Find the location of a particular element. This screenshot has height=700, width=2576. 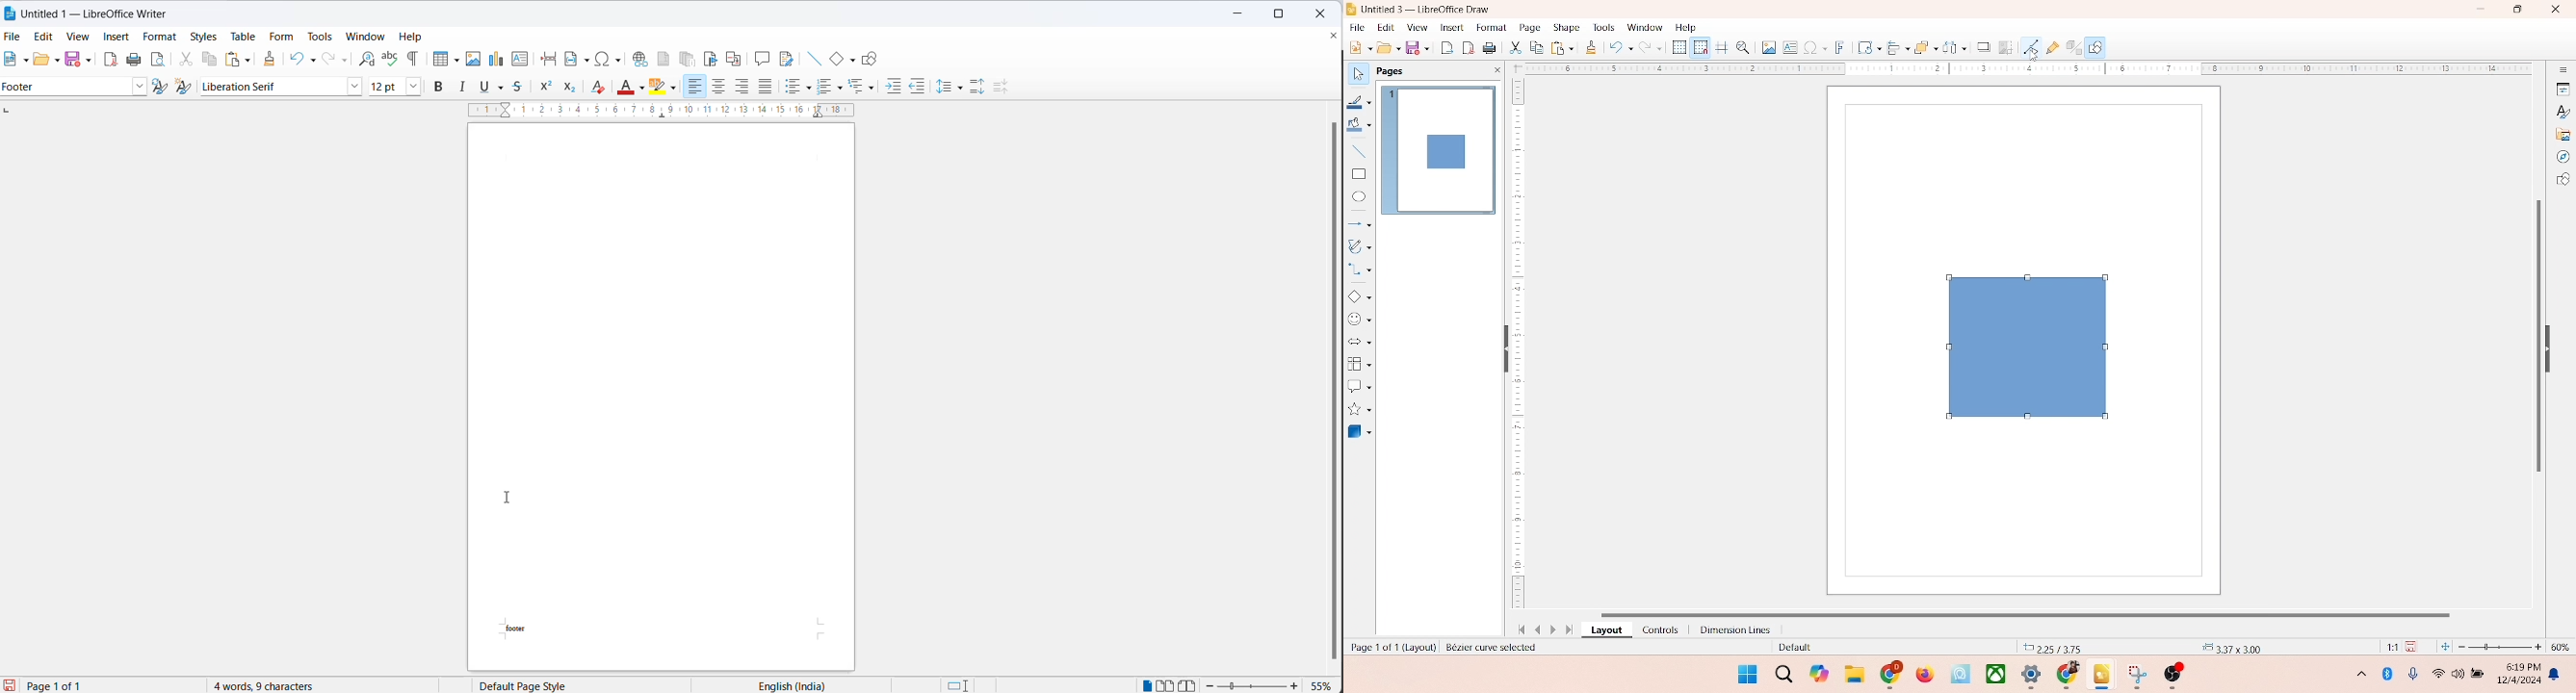

toggle formatting marks is located at coordinates (410, 59).